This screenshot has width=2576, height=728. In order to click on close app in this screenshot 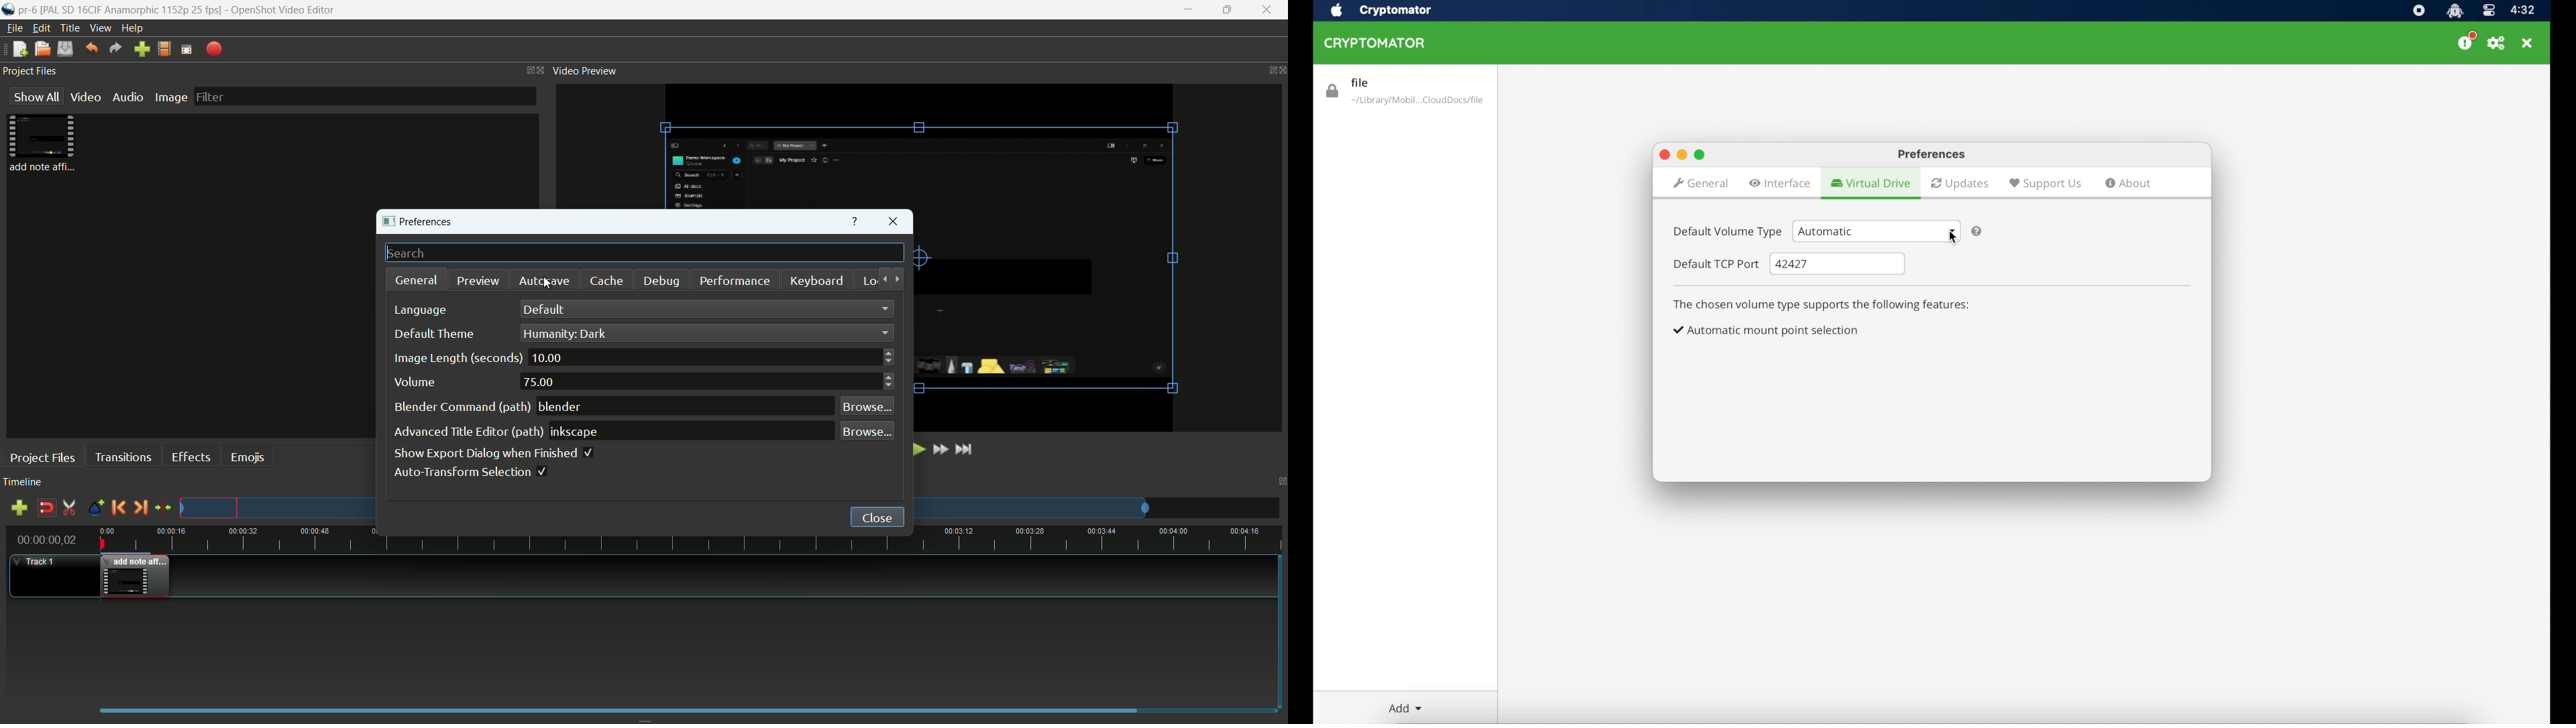, I will do `click(1268, 10)`.